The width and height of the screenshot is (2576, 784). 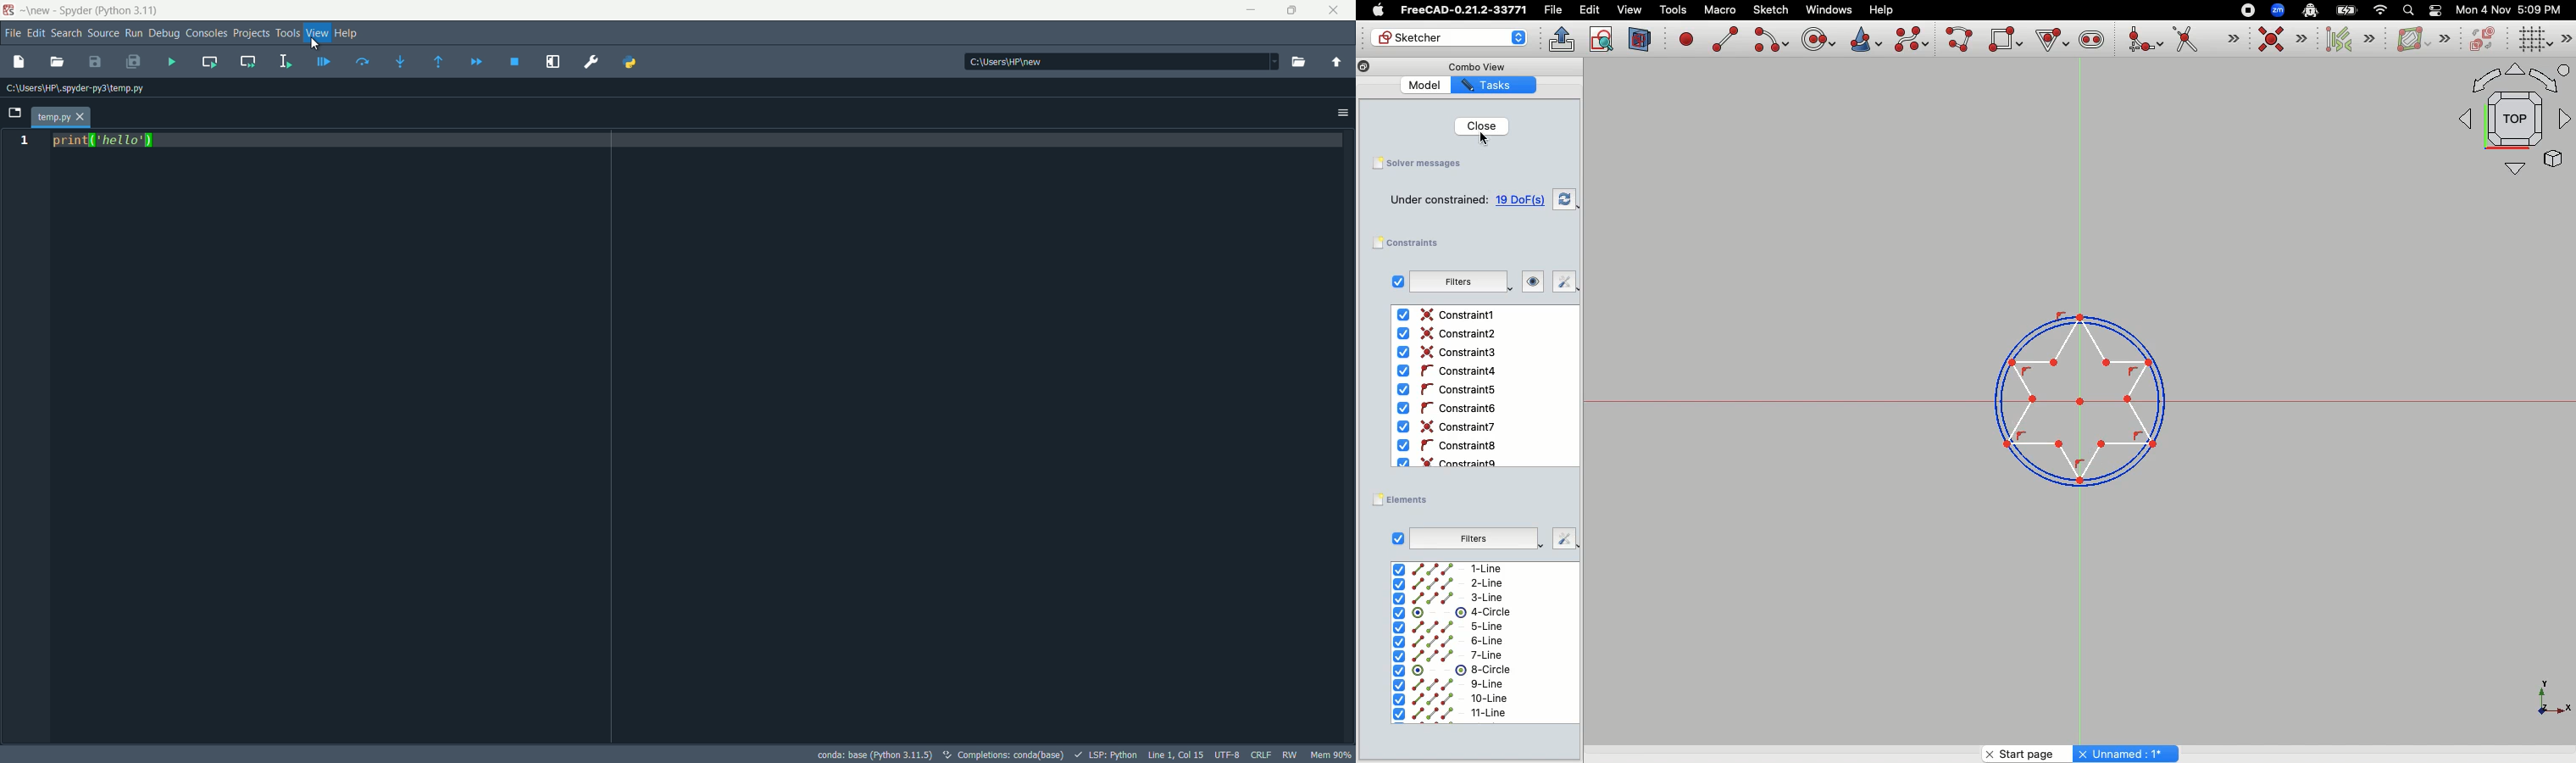 I want to click on Leave sketch, so click(x=1563, y=39).